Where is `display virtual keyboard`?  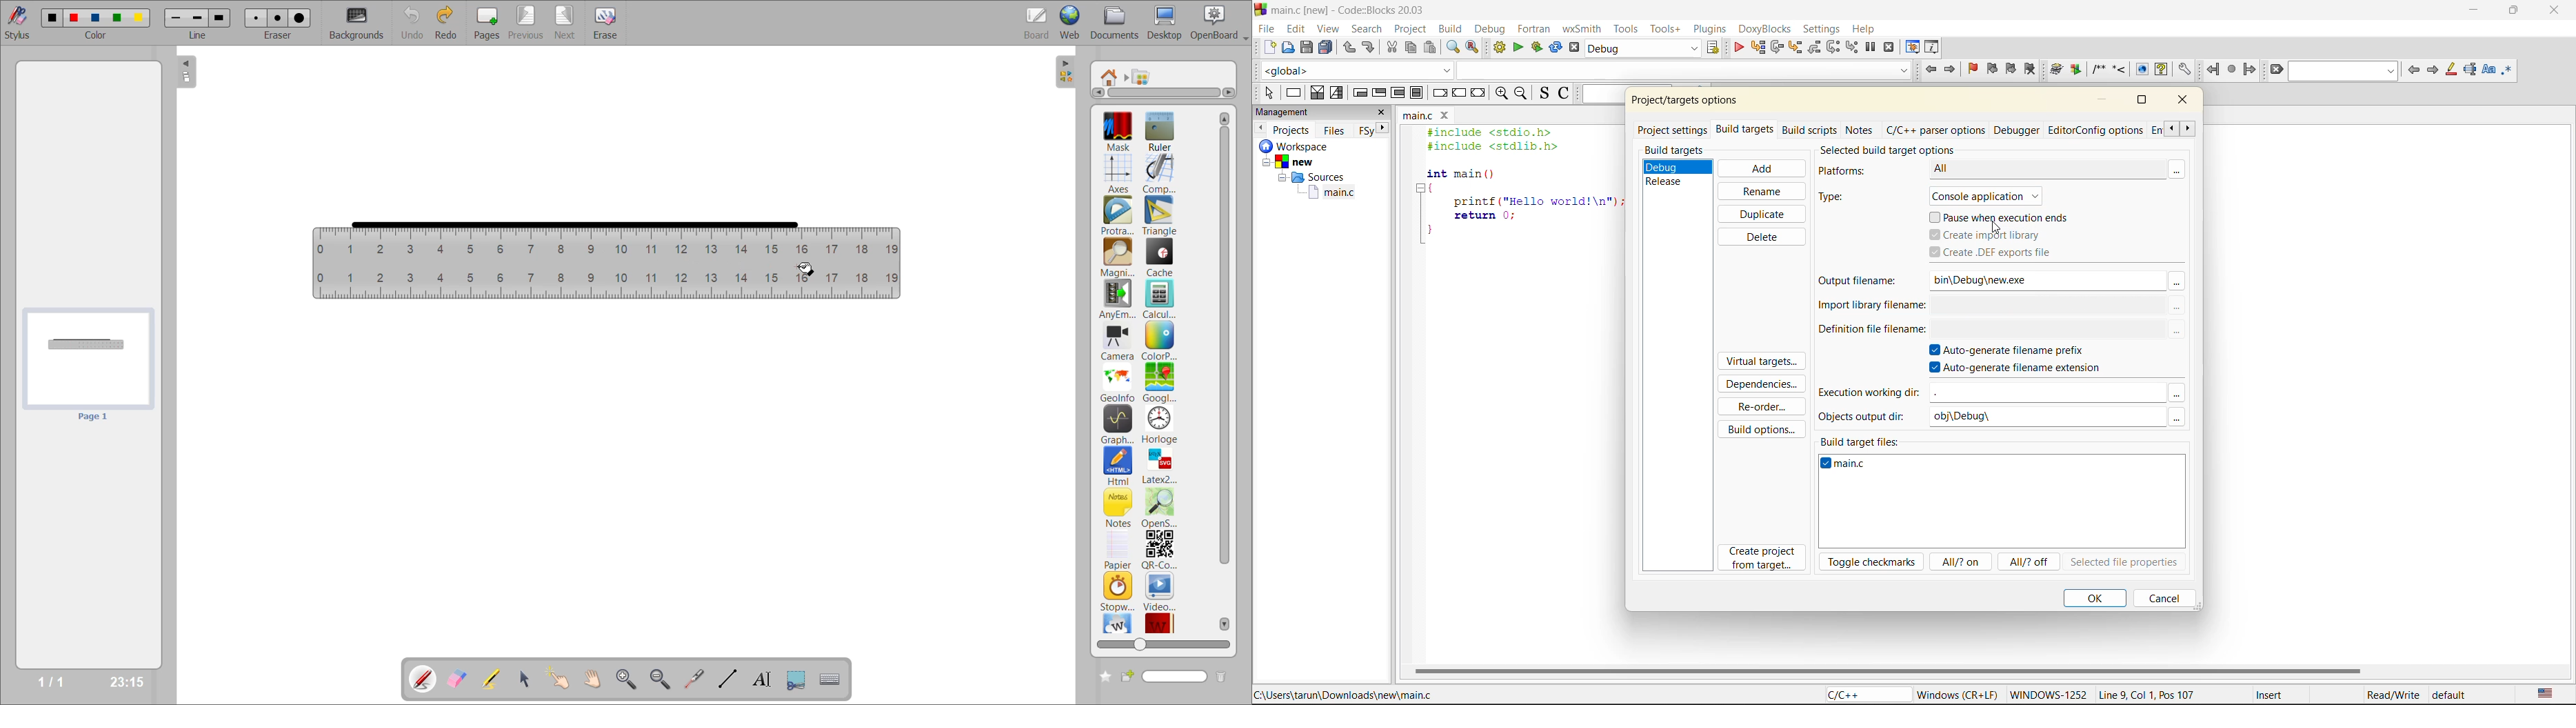 display virtual keyboard is located at coordinates (833, 679).